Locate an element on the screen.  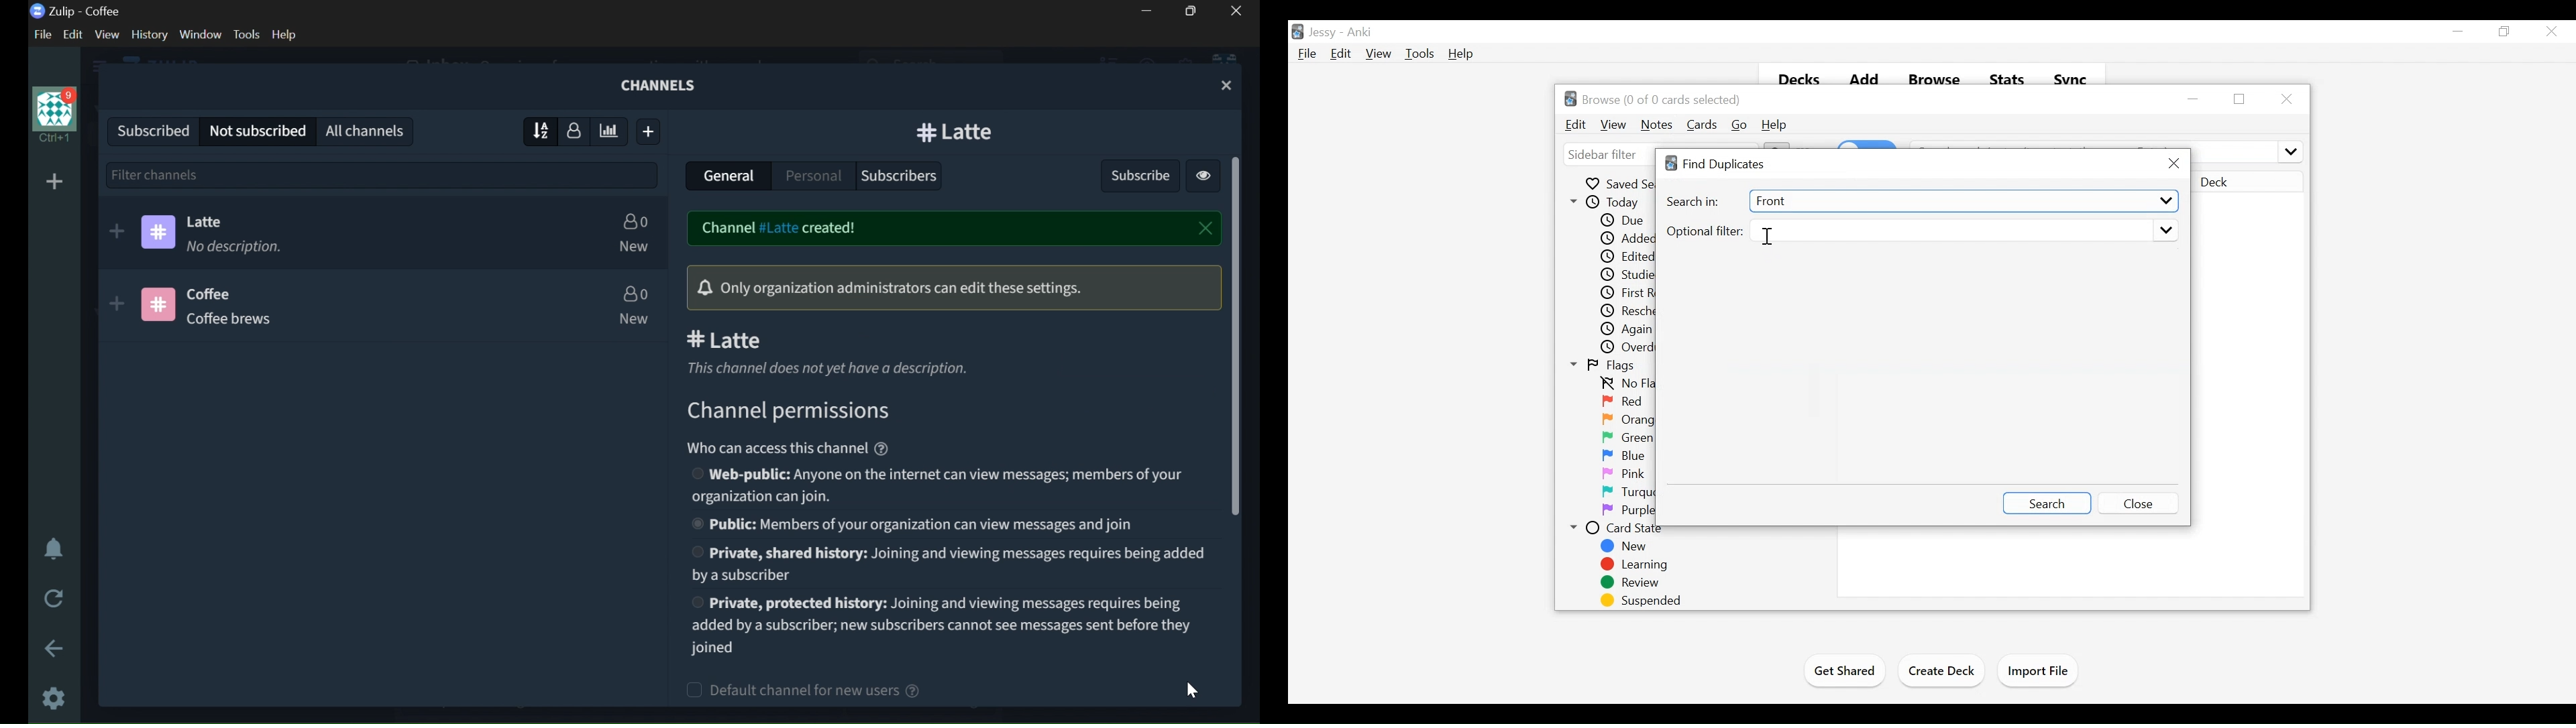
Red is located at coordinates (1624, 402).